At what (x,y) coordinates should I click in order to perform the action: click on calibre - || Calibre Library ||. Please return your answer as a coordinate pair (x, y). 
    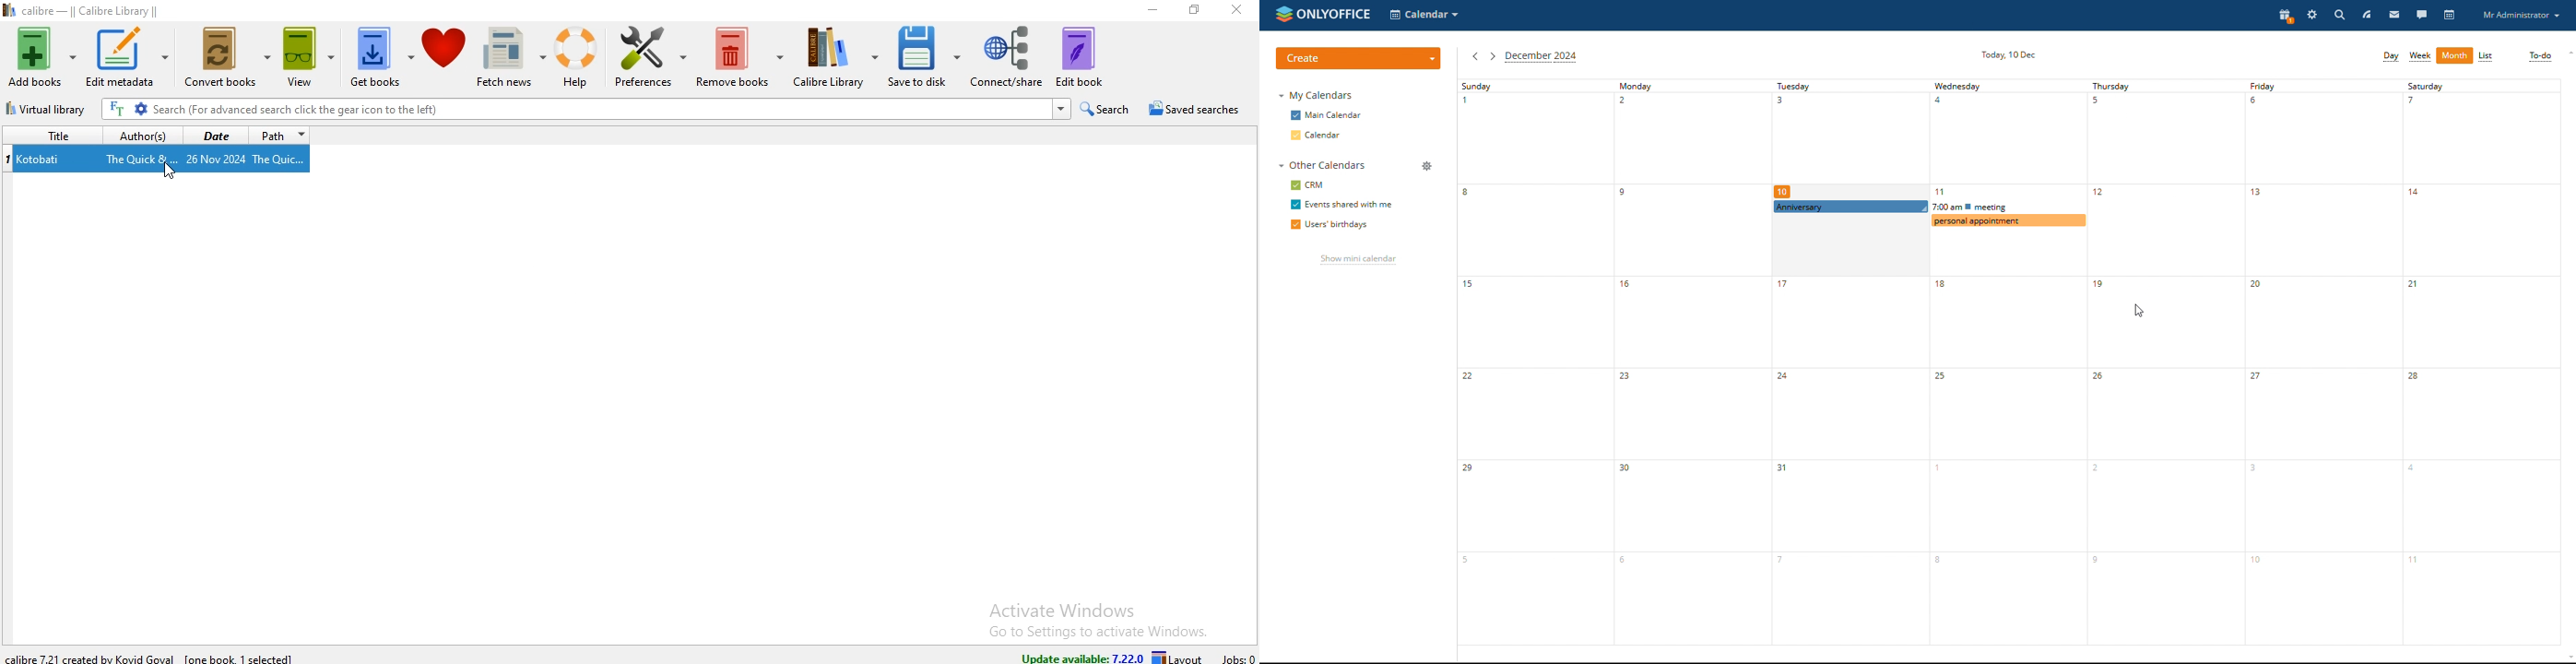
    Looking at the image, I should click on (89, 9).